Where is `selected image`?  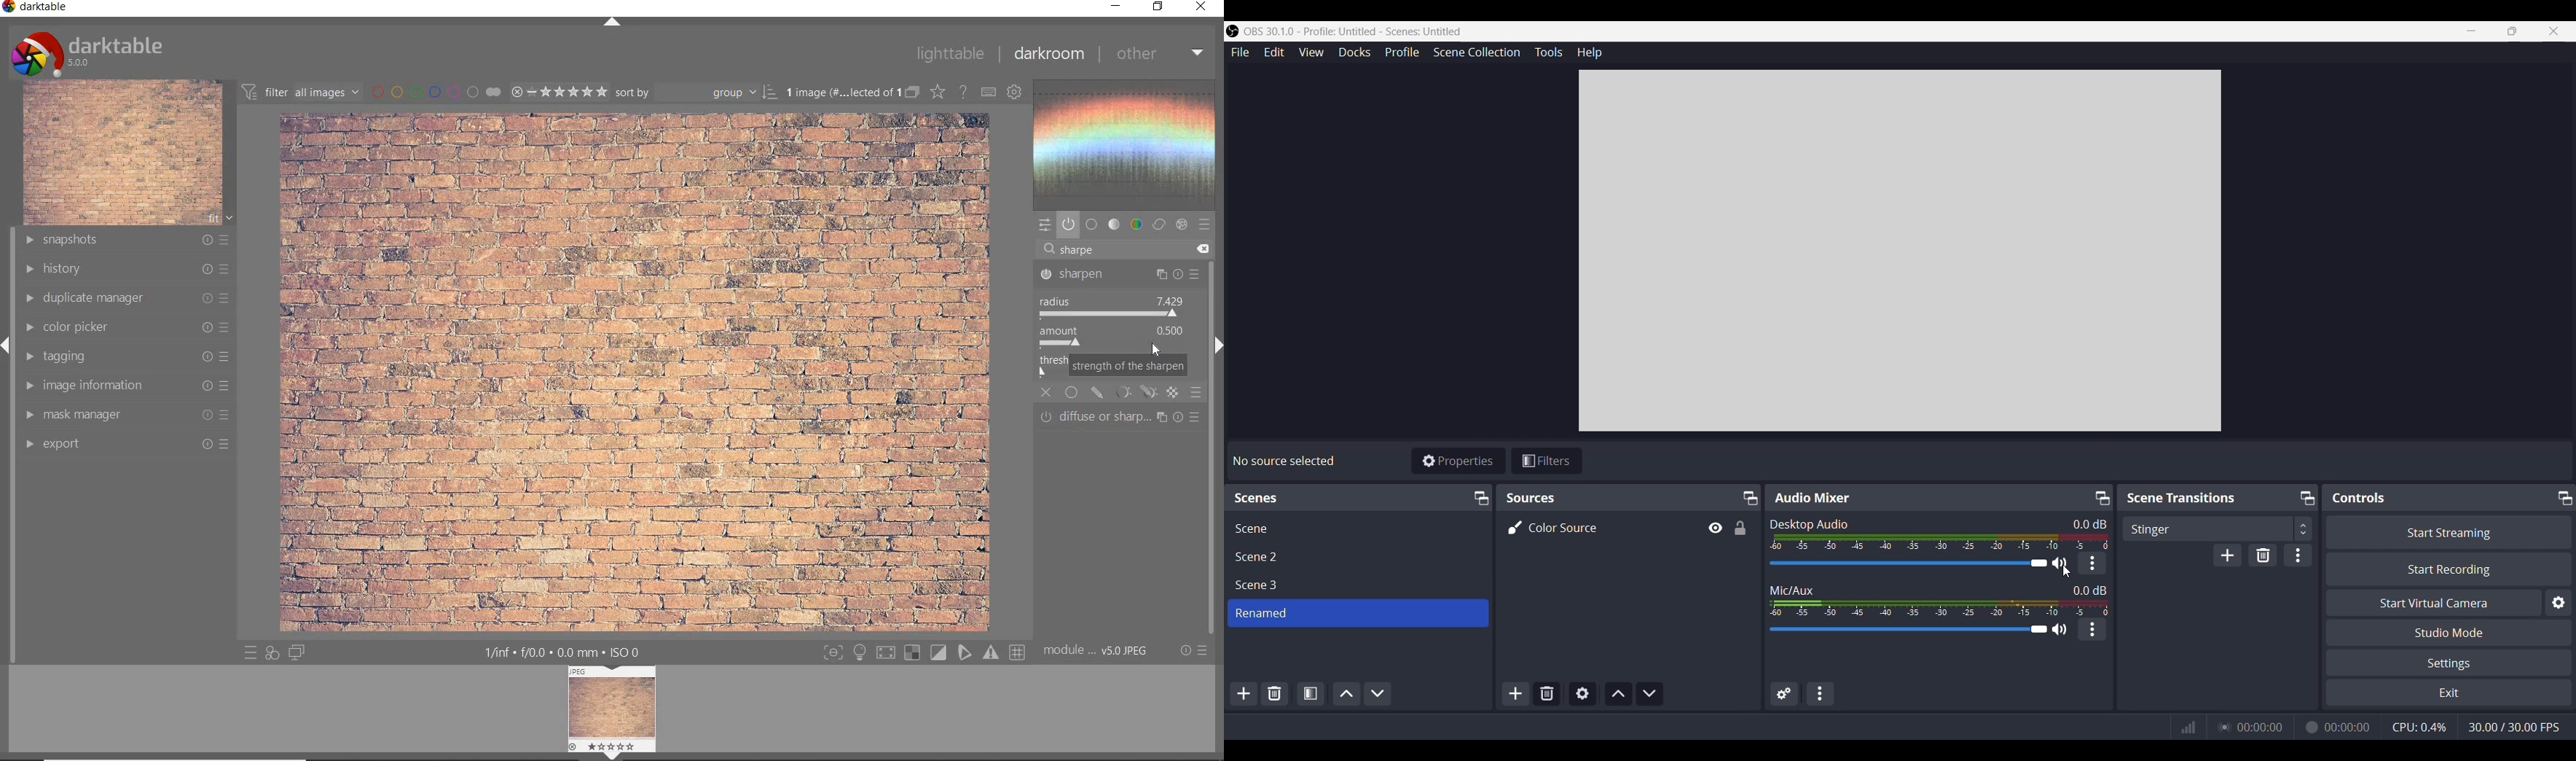
selected image is located at coordinates (630, 372).